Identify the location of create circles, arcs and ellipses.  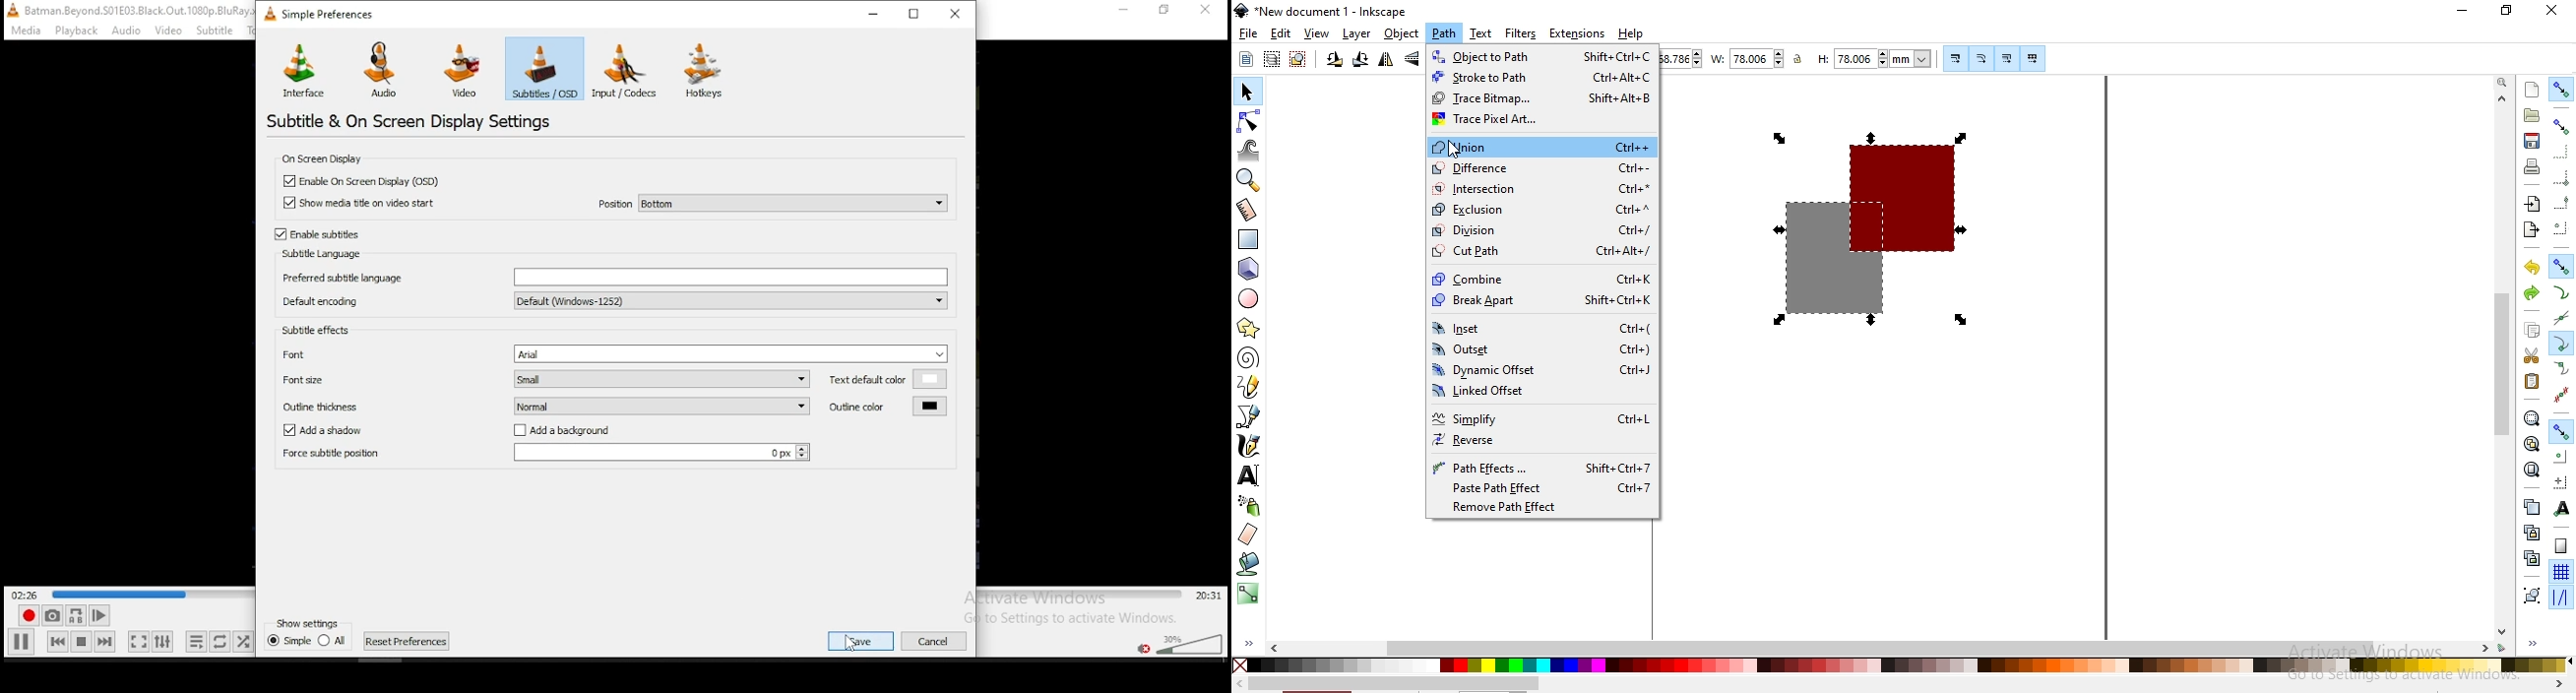
(1249, 299).